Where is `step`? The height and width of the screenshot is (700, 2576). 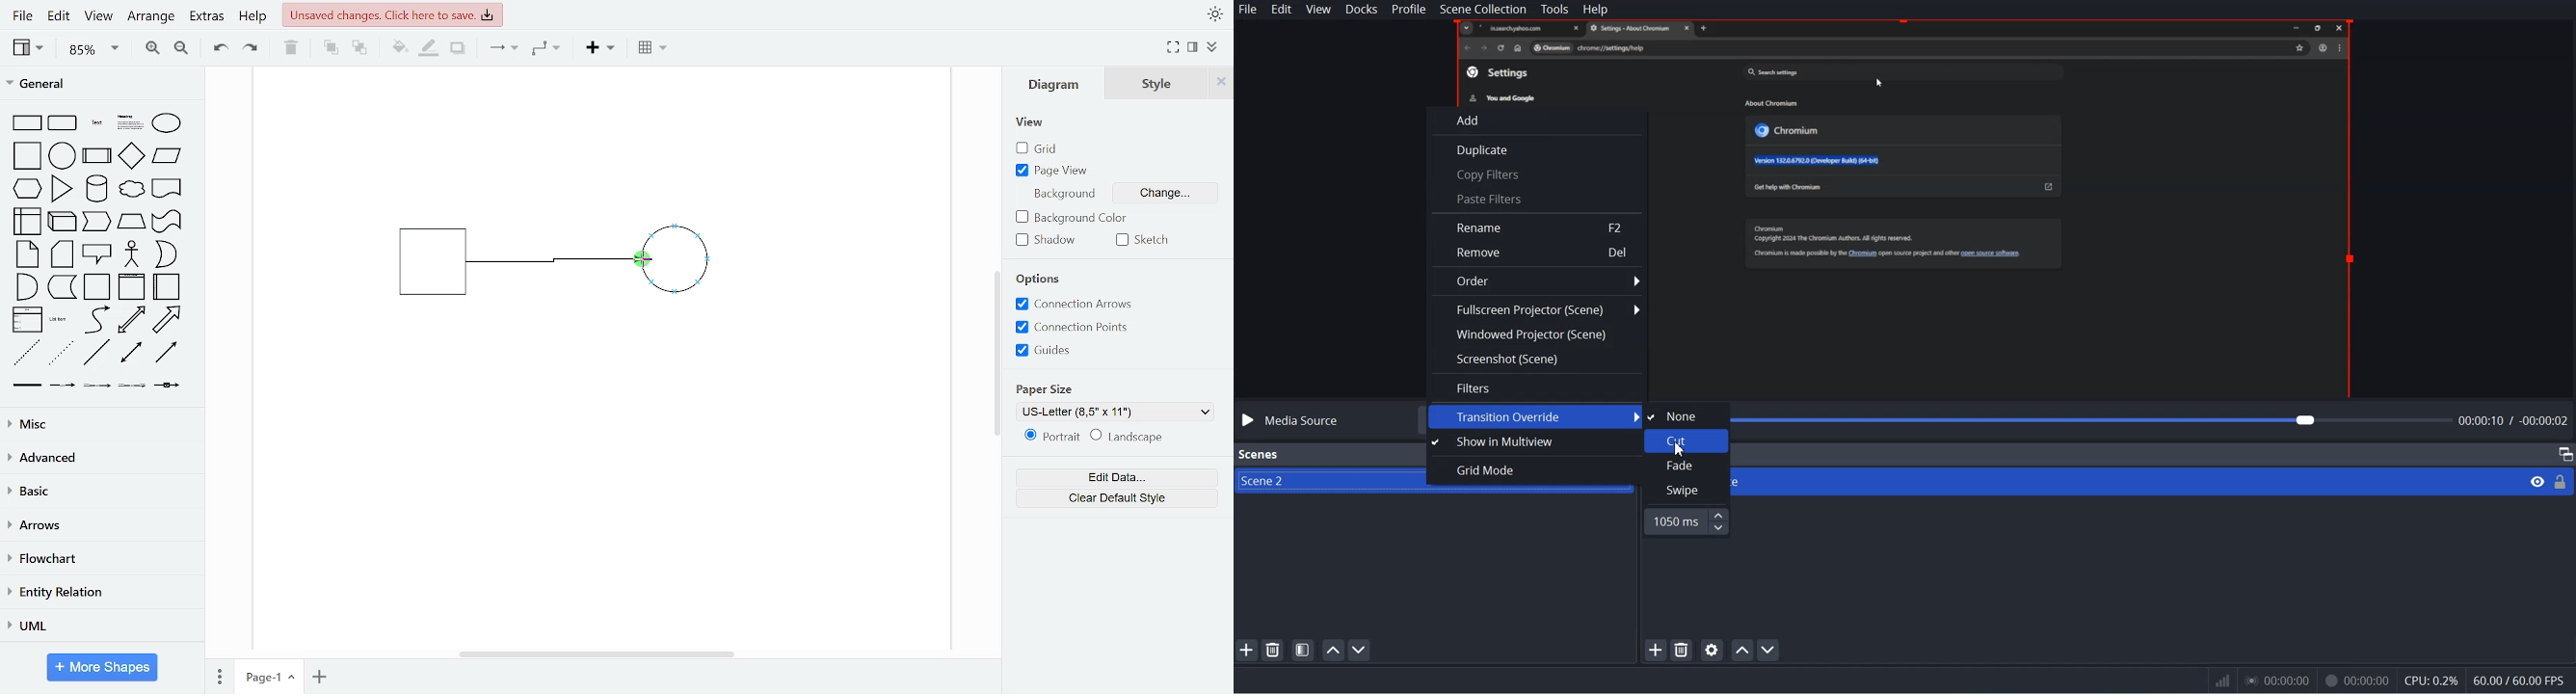
step is located at coordinates (95, 222).